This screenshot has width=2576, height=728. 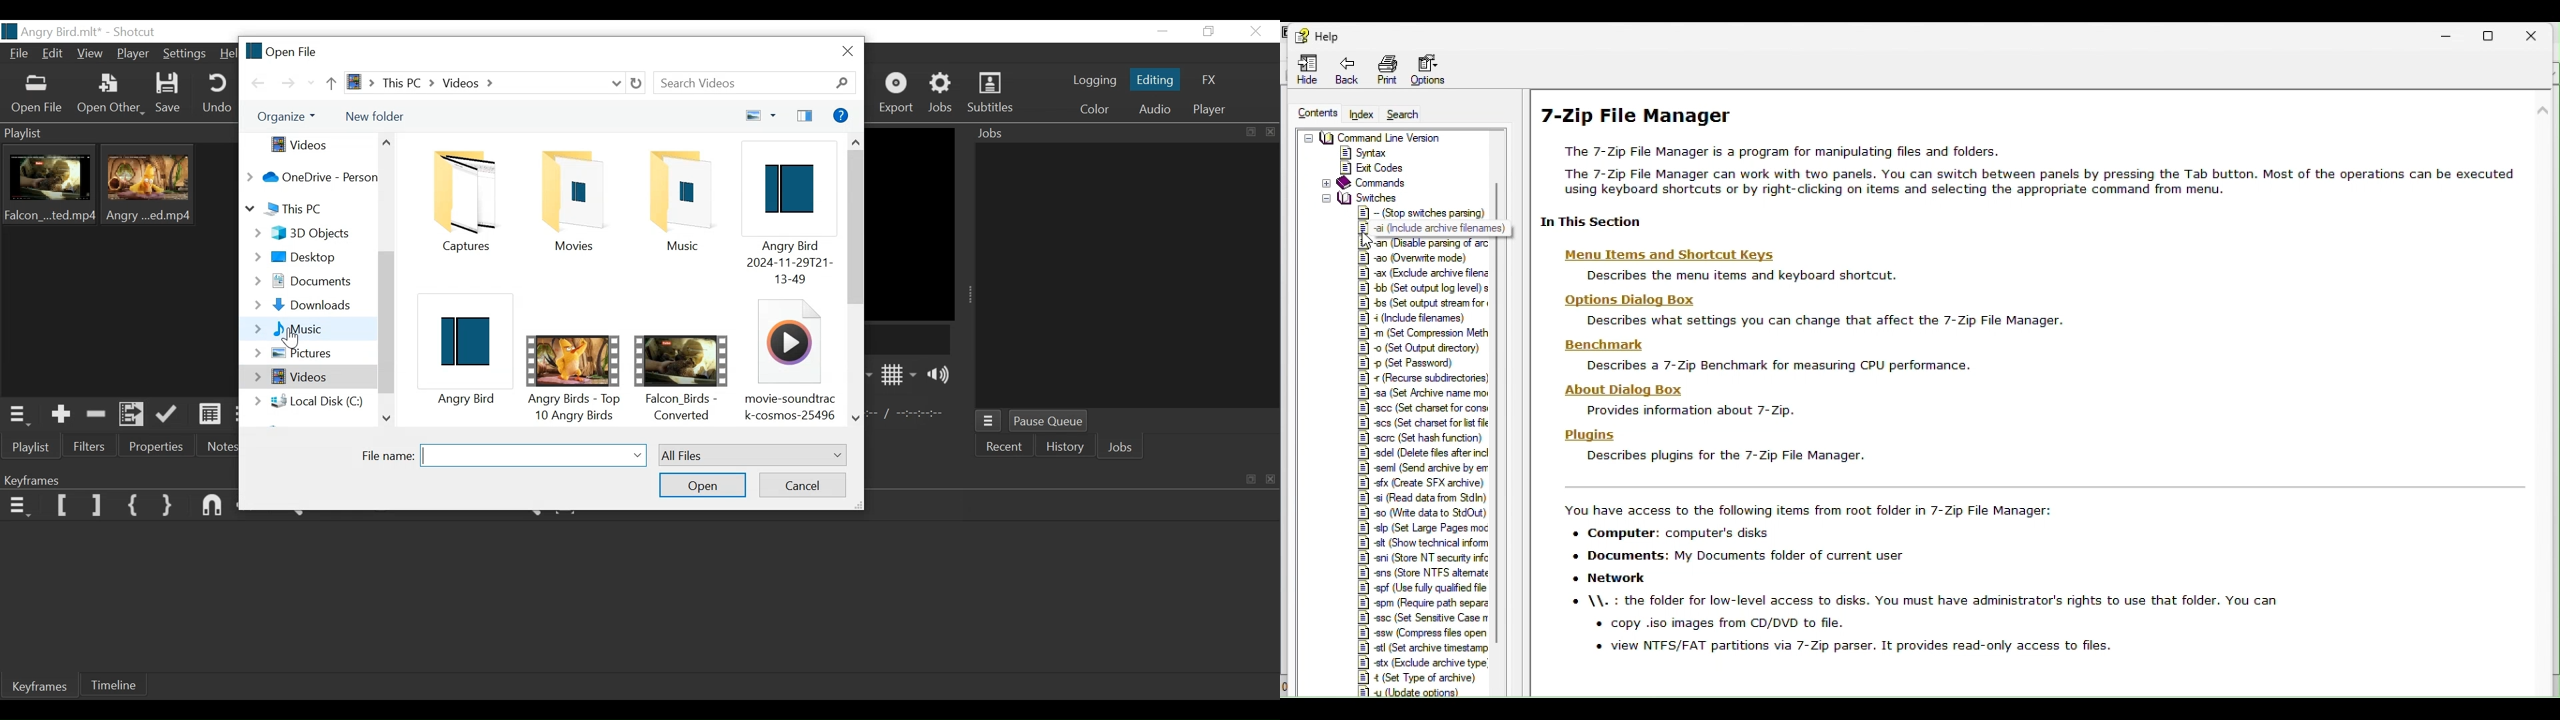 What do you see at coordinates (305, 282) in the screenshot?
I see `Documents` at bounding box center [305, 282].